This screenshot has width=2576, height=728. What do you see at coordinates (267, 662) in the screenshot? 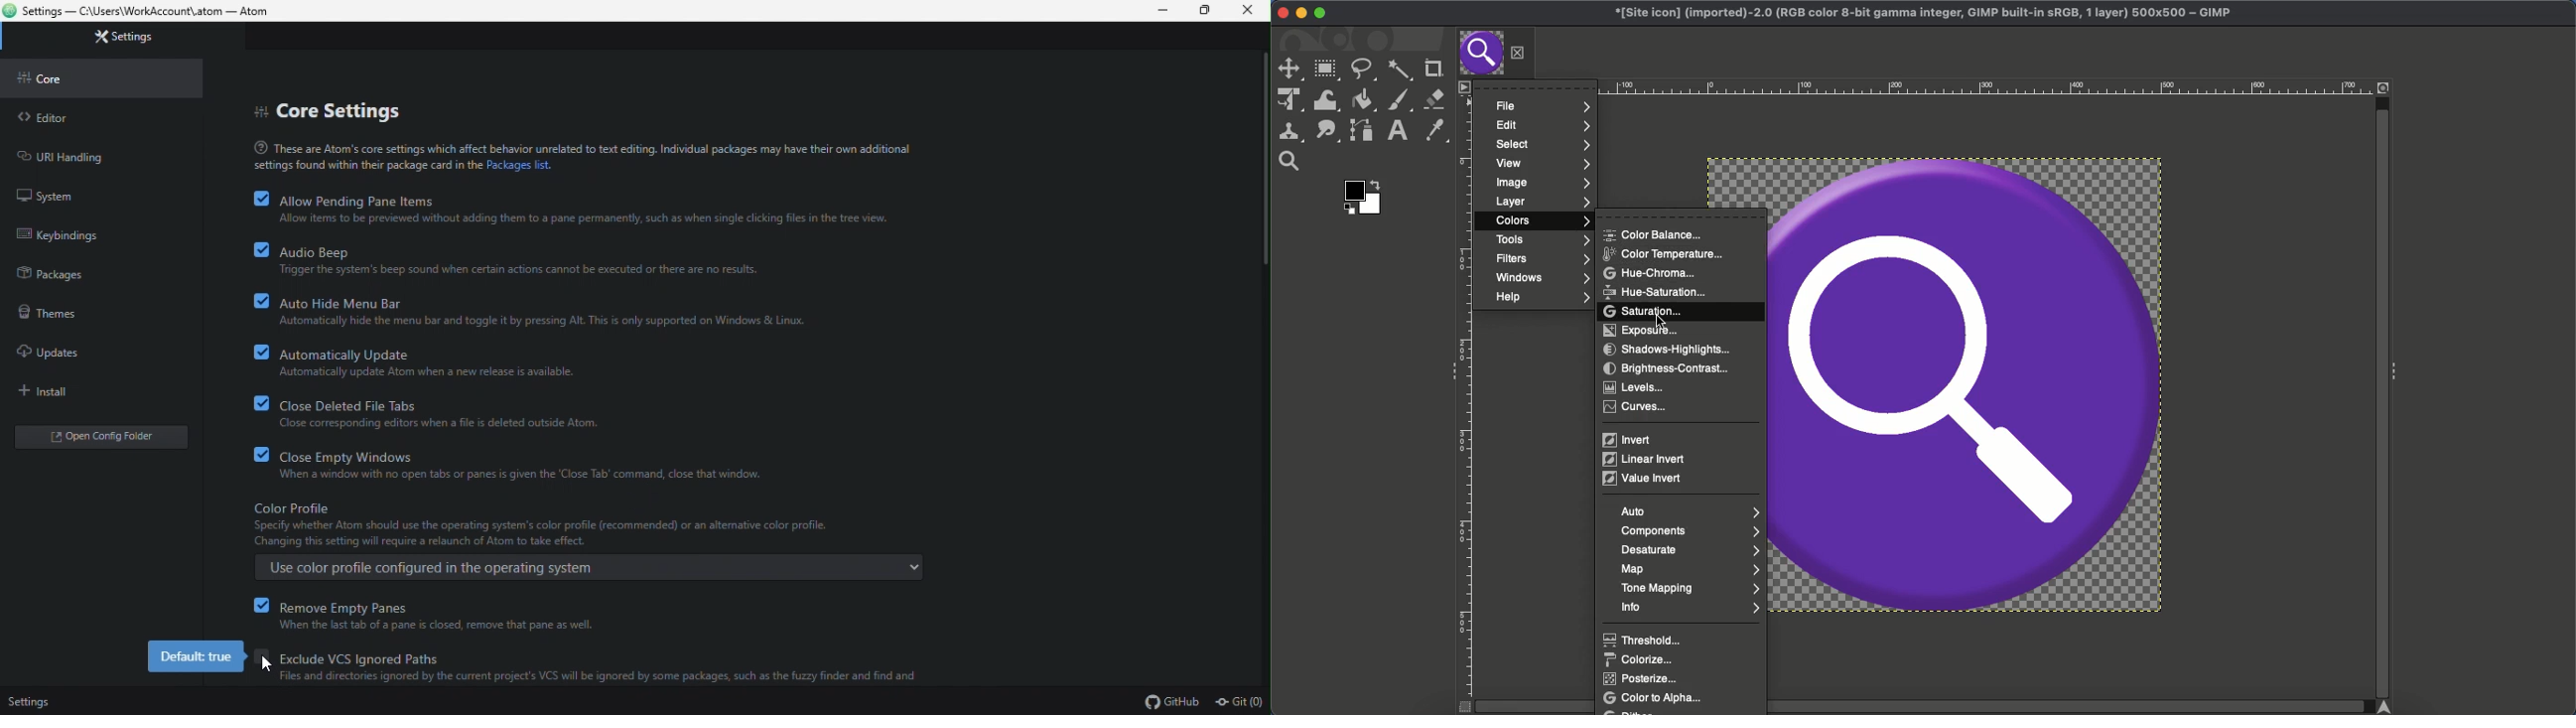
I see `Cursor` at bounding box center [267, 662].